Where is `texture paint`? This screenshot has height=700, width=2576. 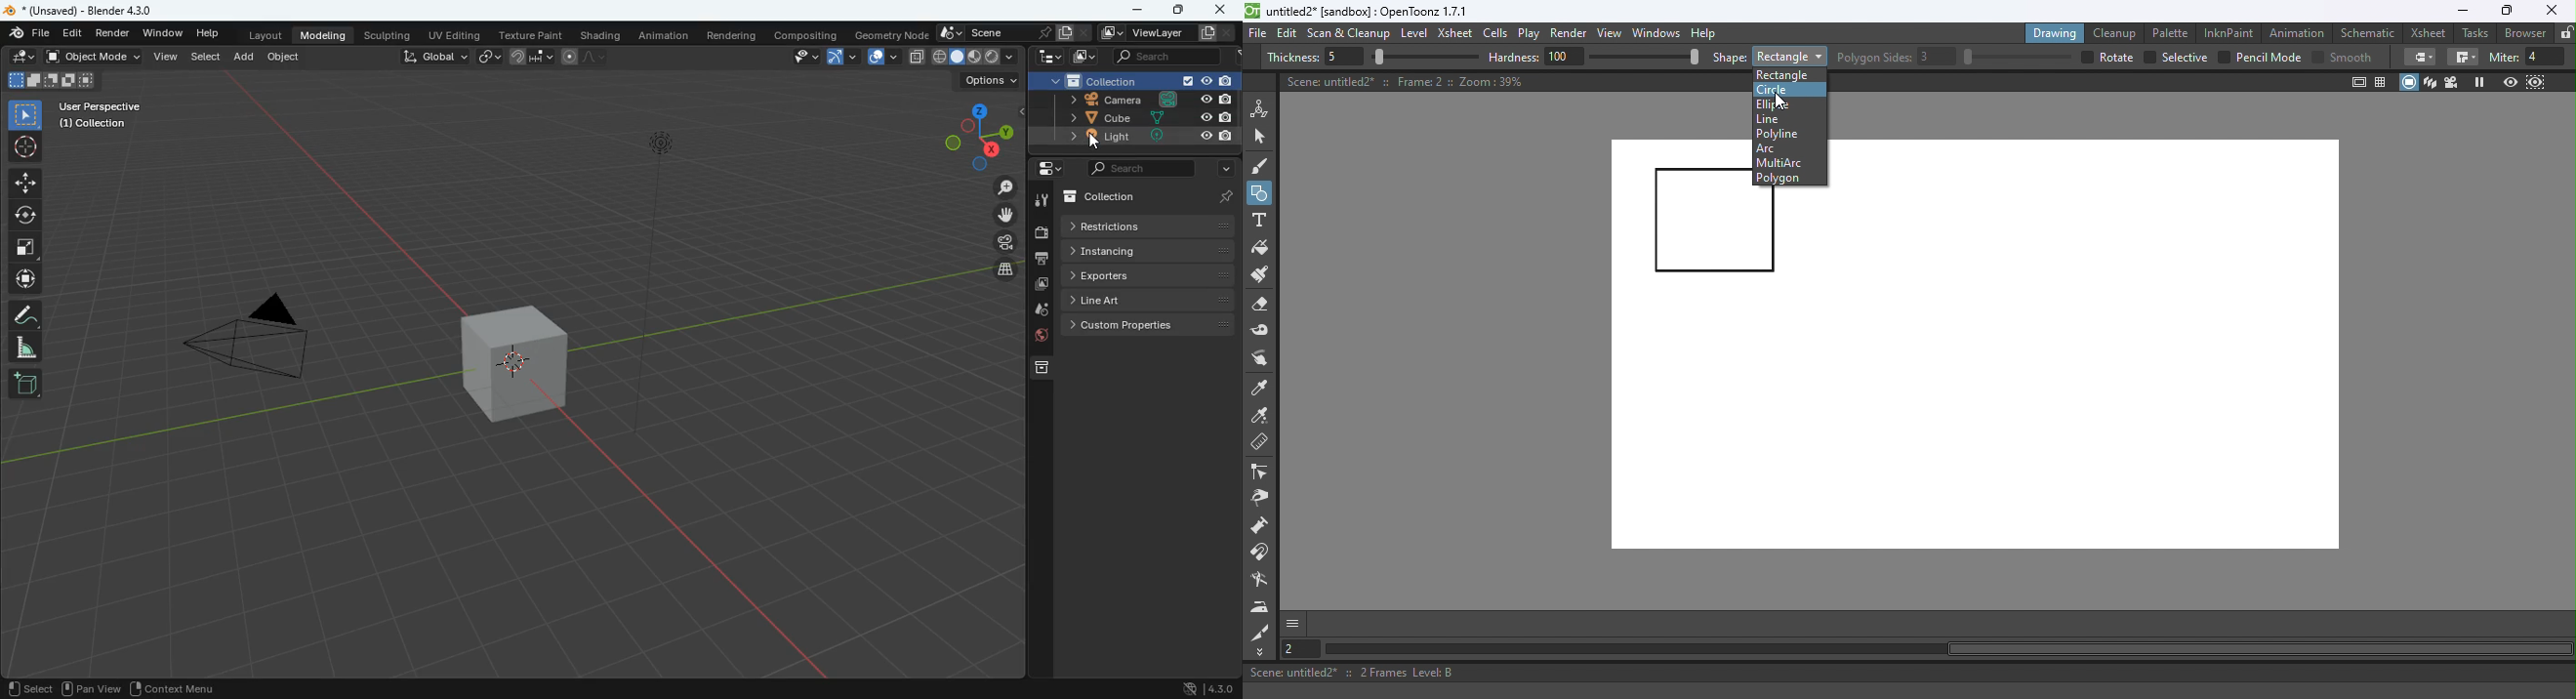 texture paint is located at coordinates (532, 35).